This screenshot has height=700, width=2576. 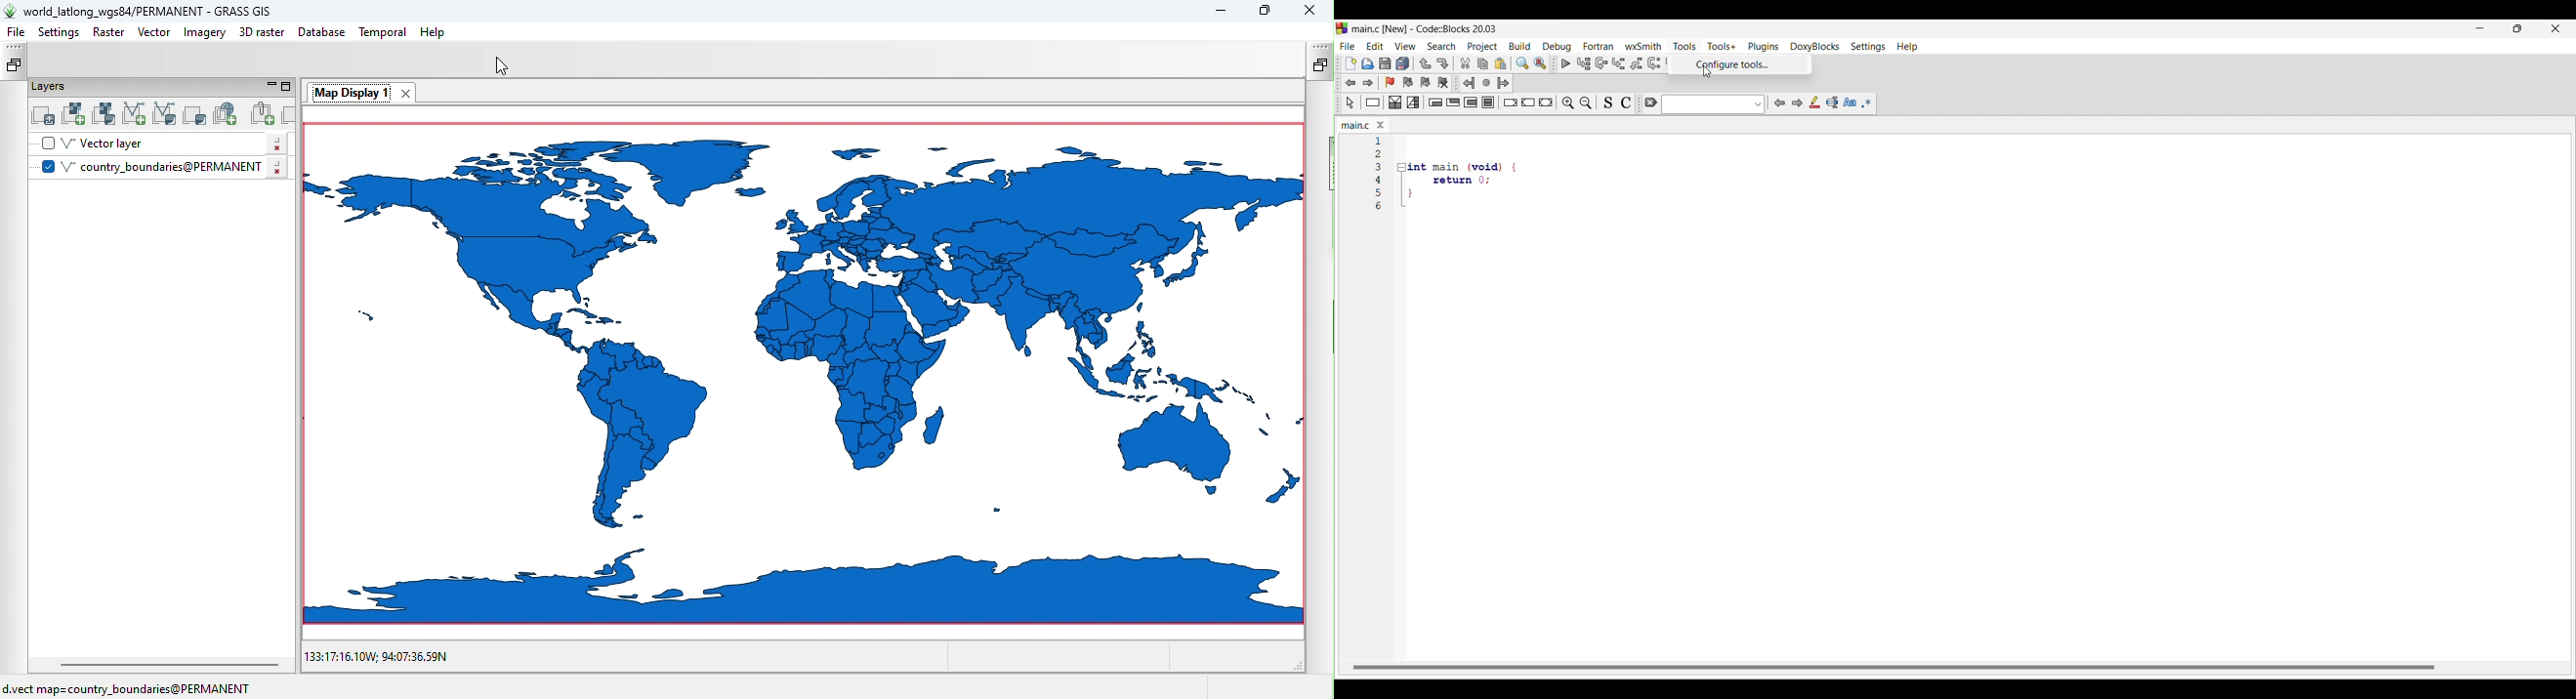 I want to click on Save, so click(x=1385, y=63).